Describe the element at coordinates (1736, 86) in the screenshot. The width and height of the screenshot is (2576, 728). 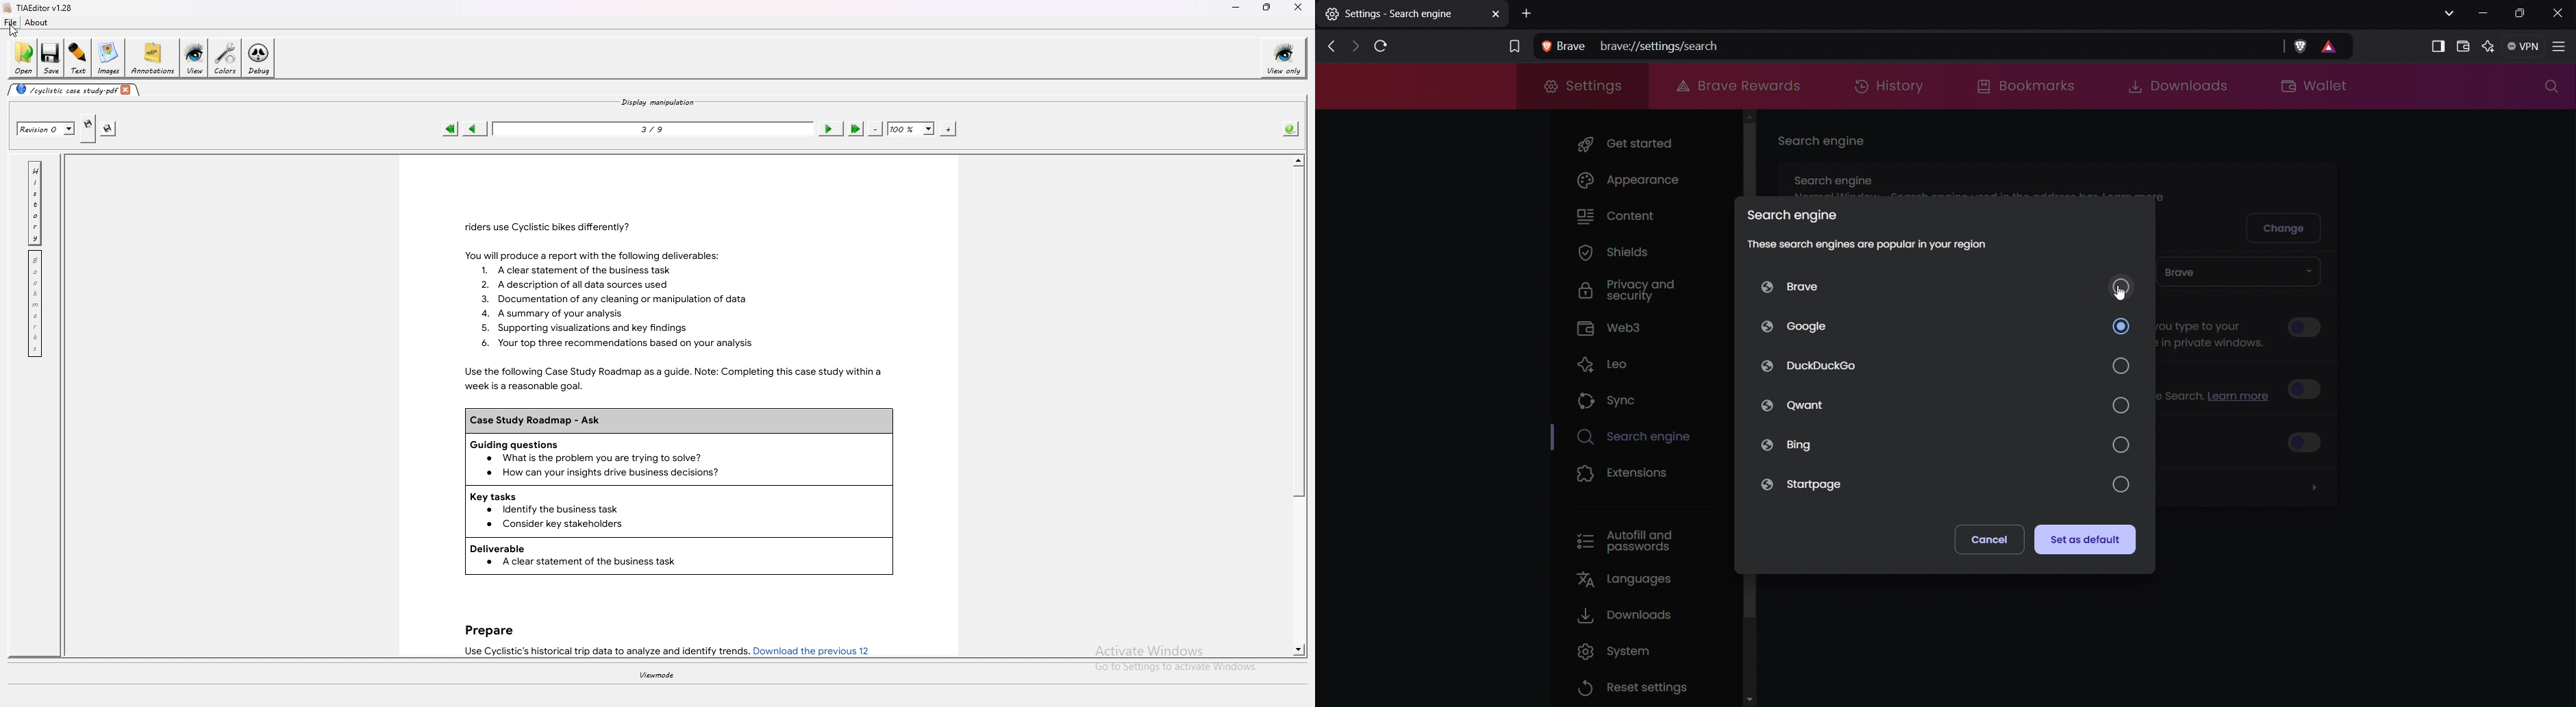
I see `Brave Rewards` at that location.